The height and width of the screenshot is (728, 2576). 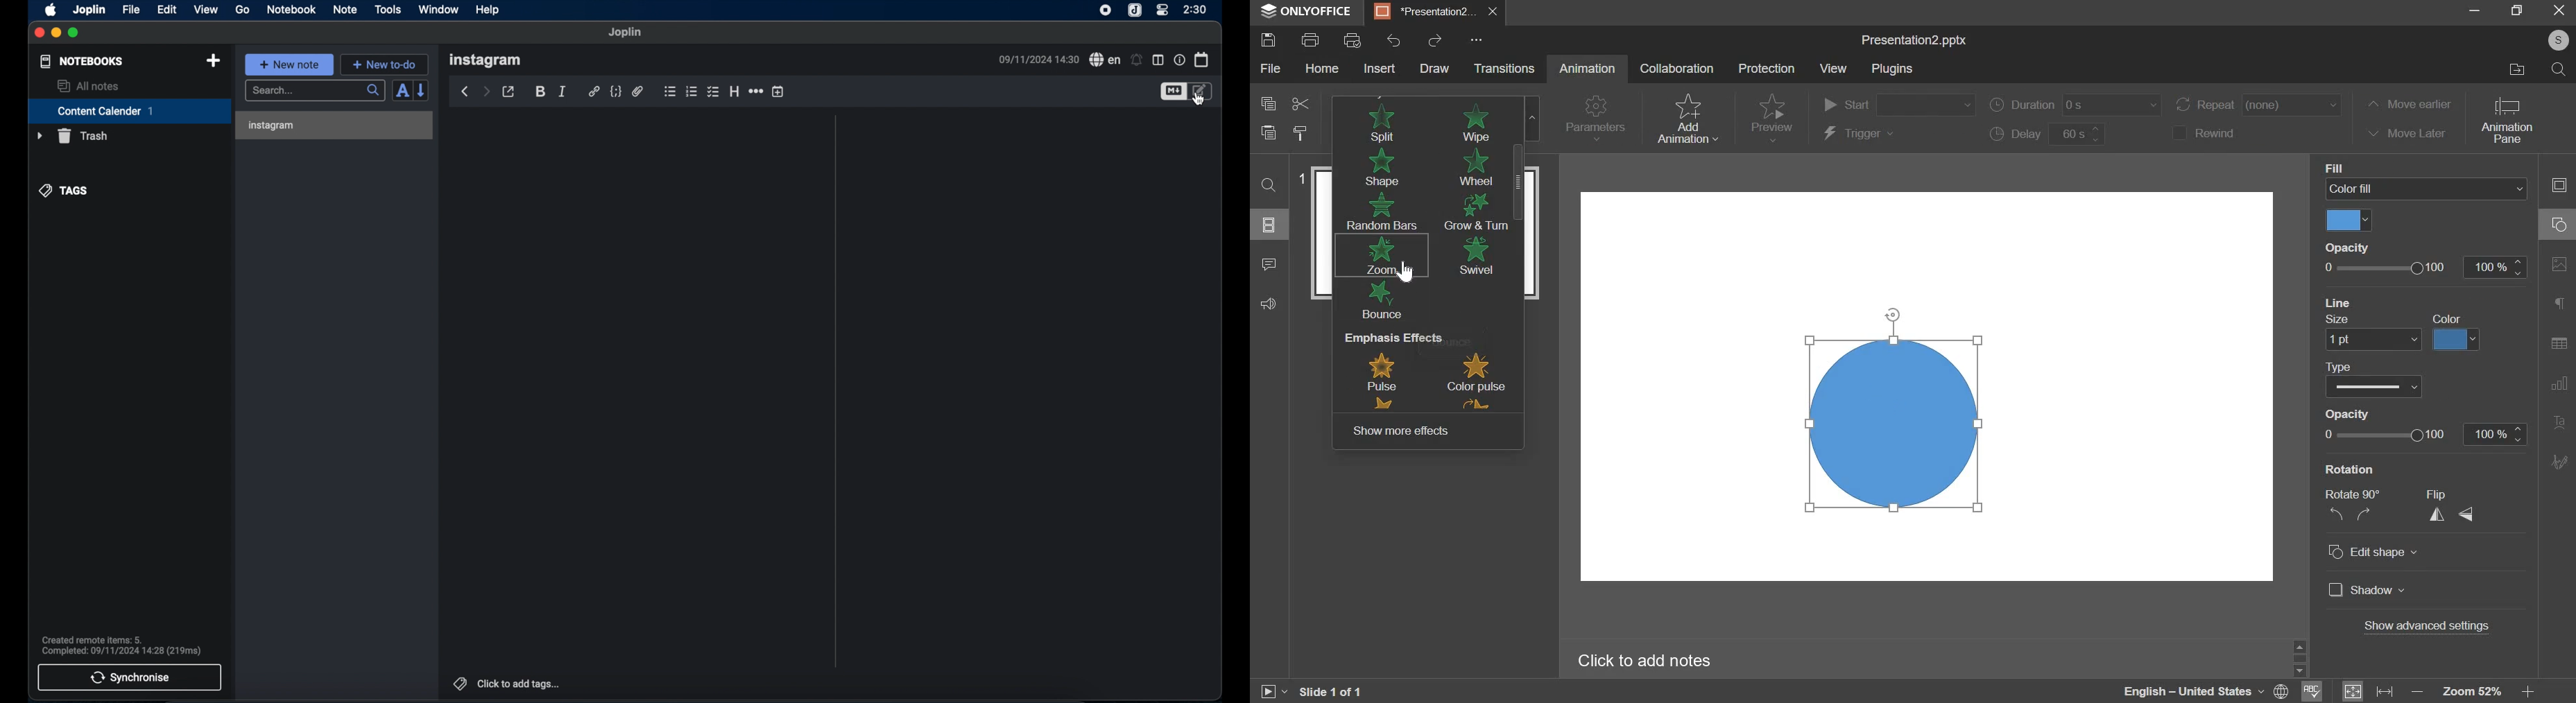 I want to click on Created remote items: 5.
‘Completed: 09/11/2024 14:28 (219ms), so click(x=120, y=642).